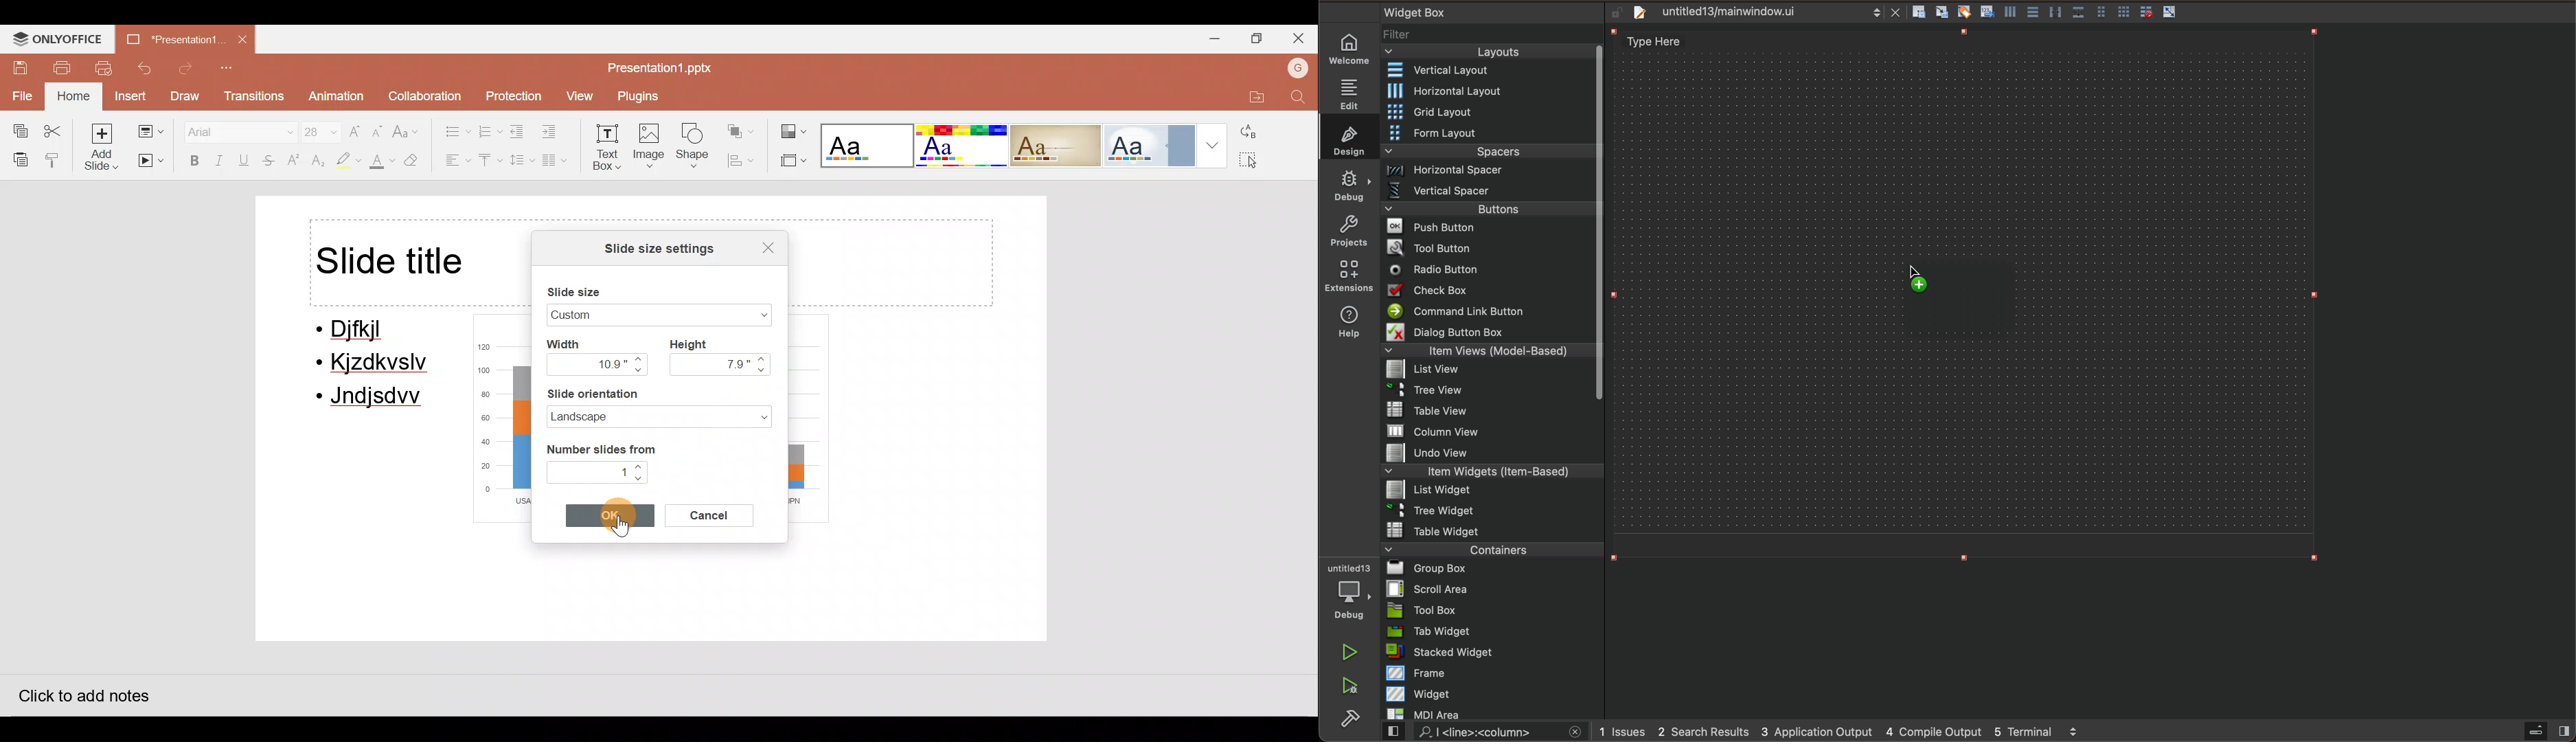  Describe the element at coordinates (454, 161) in the screenshot. I see `Horizontal align` at that location.